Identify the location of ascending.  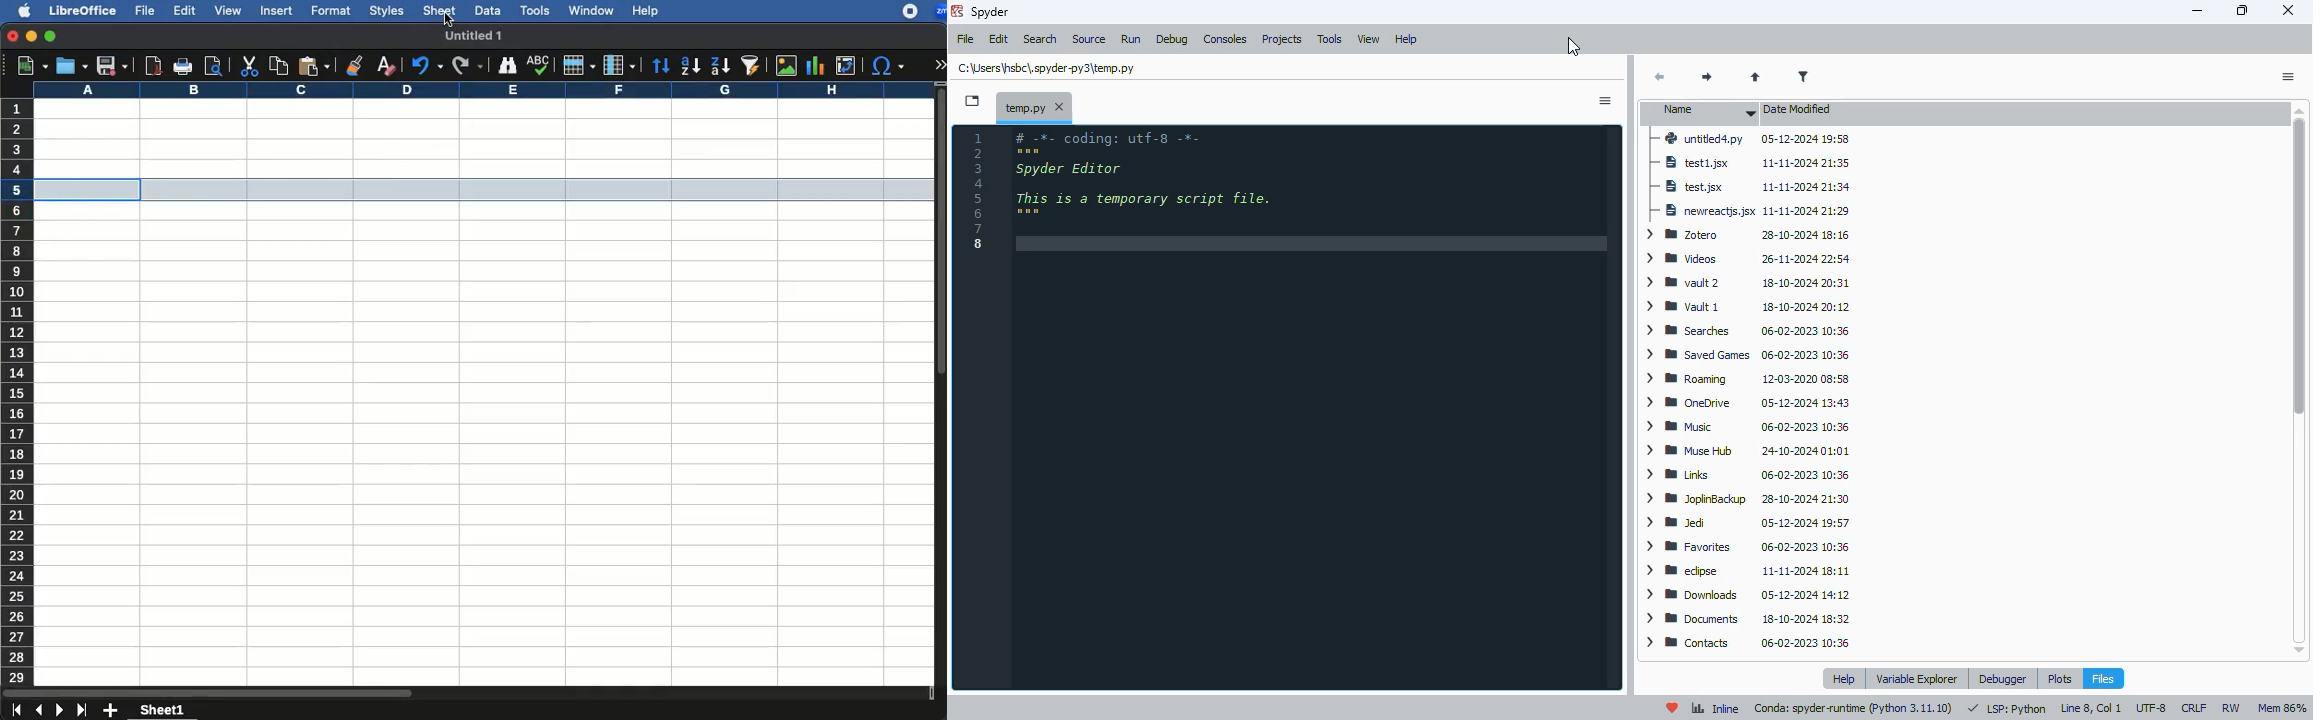
(690, 64).